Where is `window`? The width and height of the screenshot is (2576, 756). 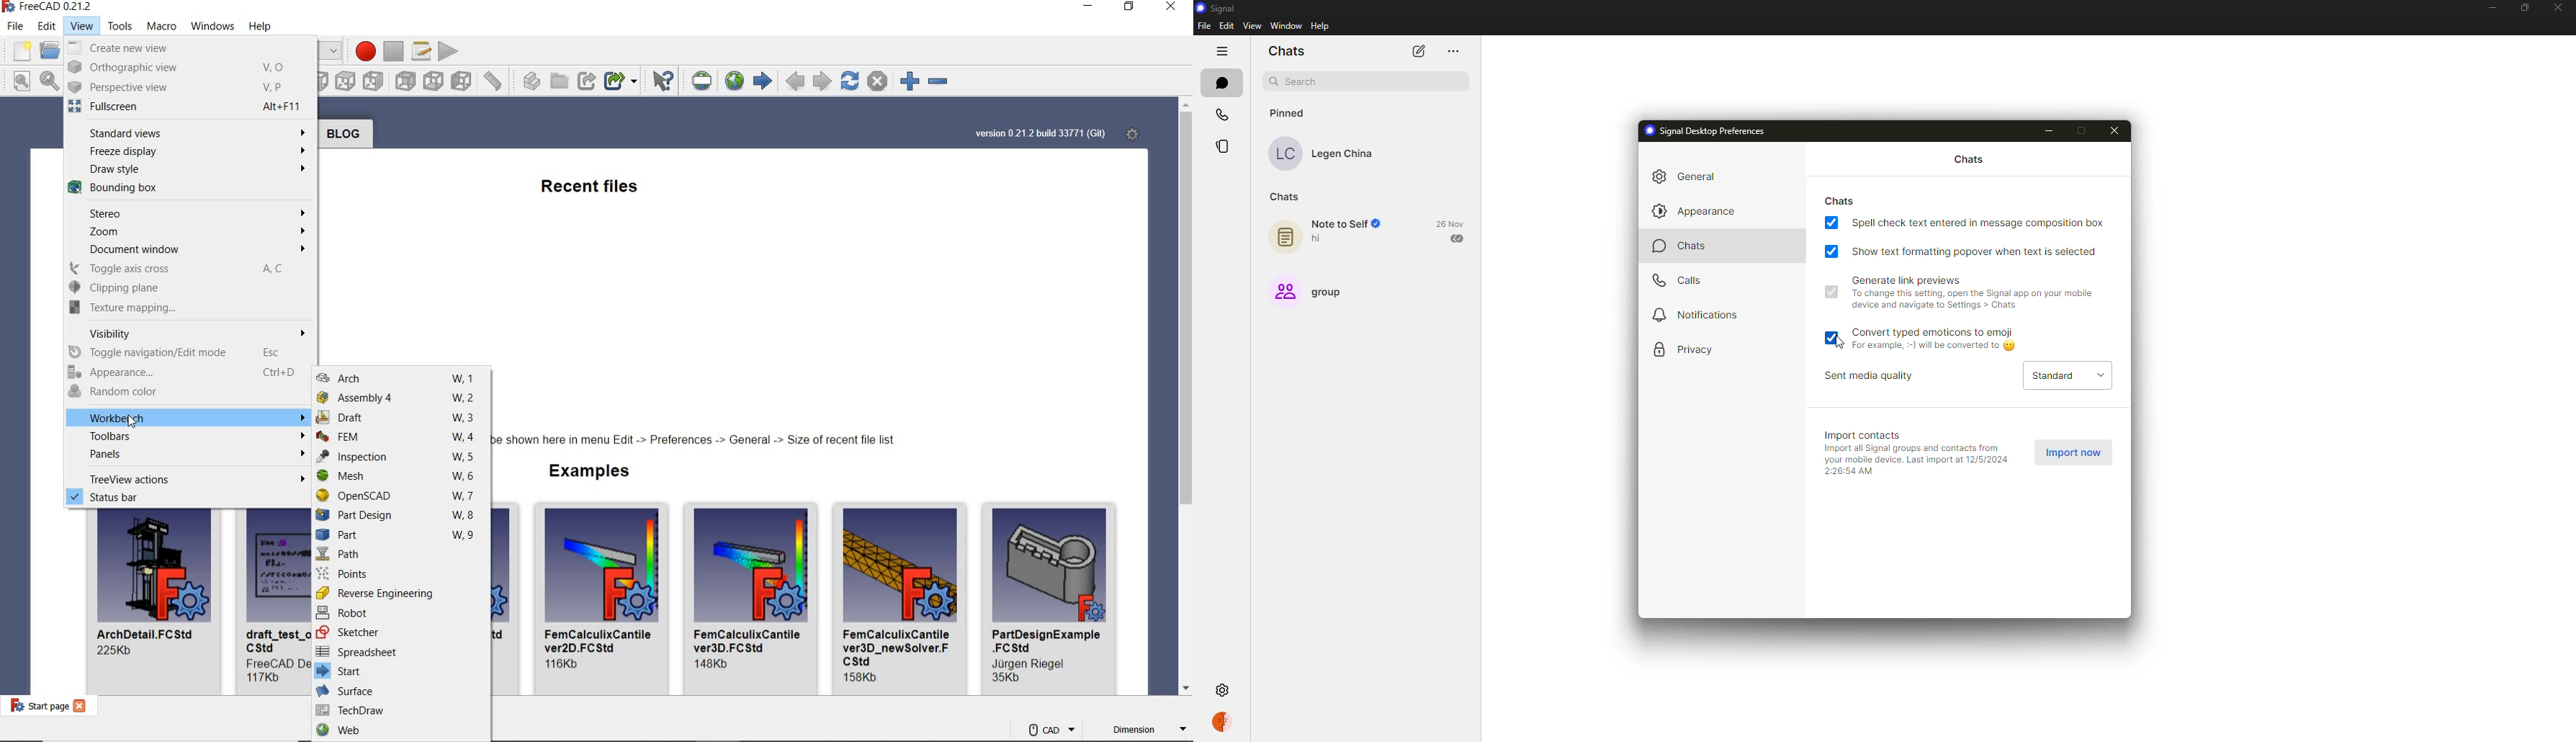 window is located at coordinates (1286, 26).